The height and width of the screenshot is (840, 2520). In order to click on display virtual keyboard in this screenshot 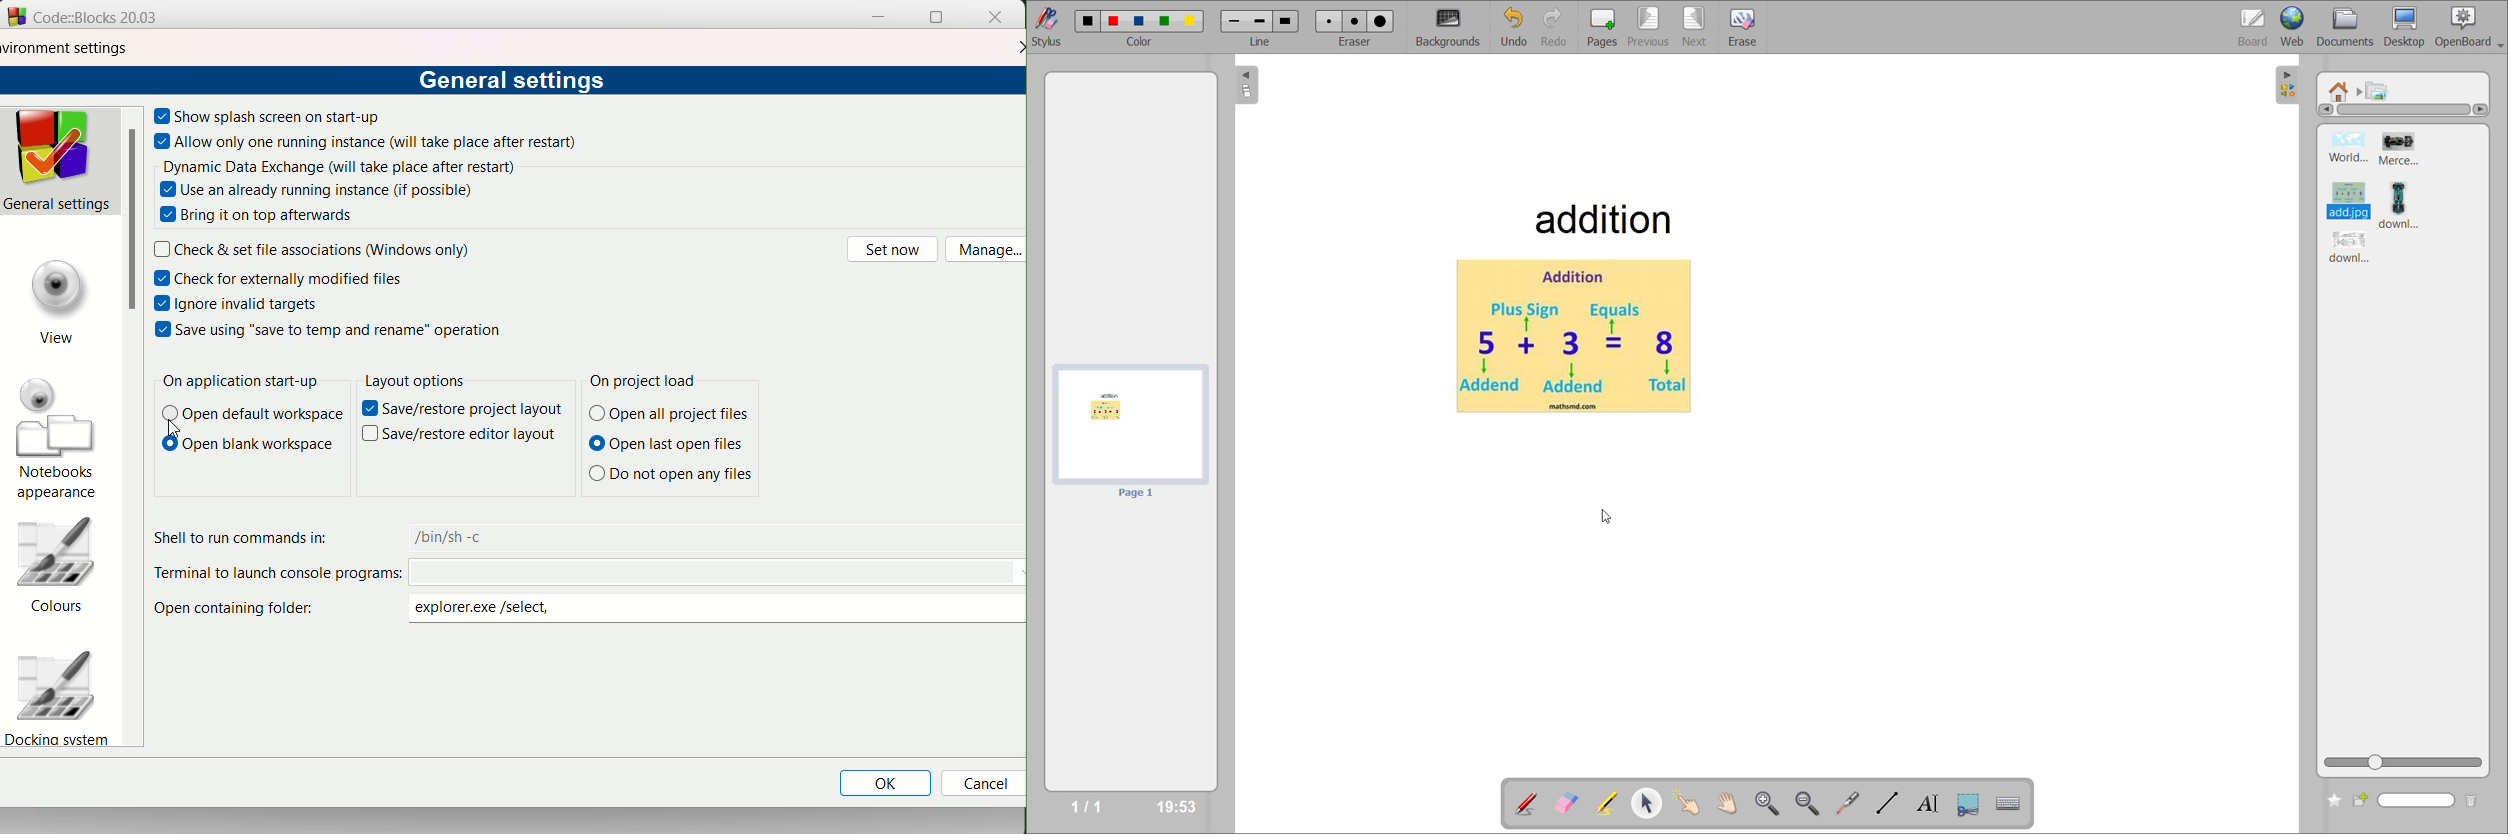, I will do `click(2011, 802)`.